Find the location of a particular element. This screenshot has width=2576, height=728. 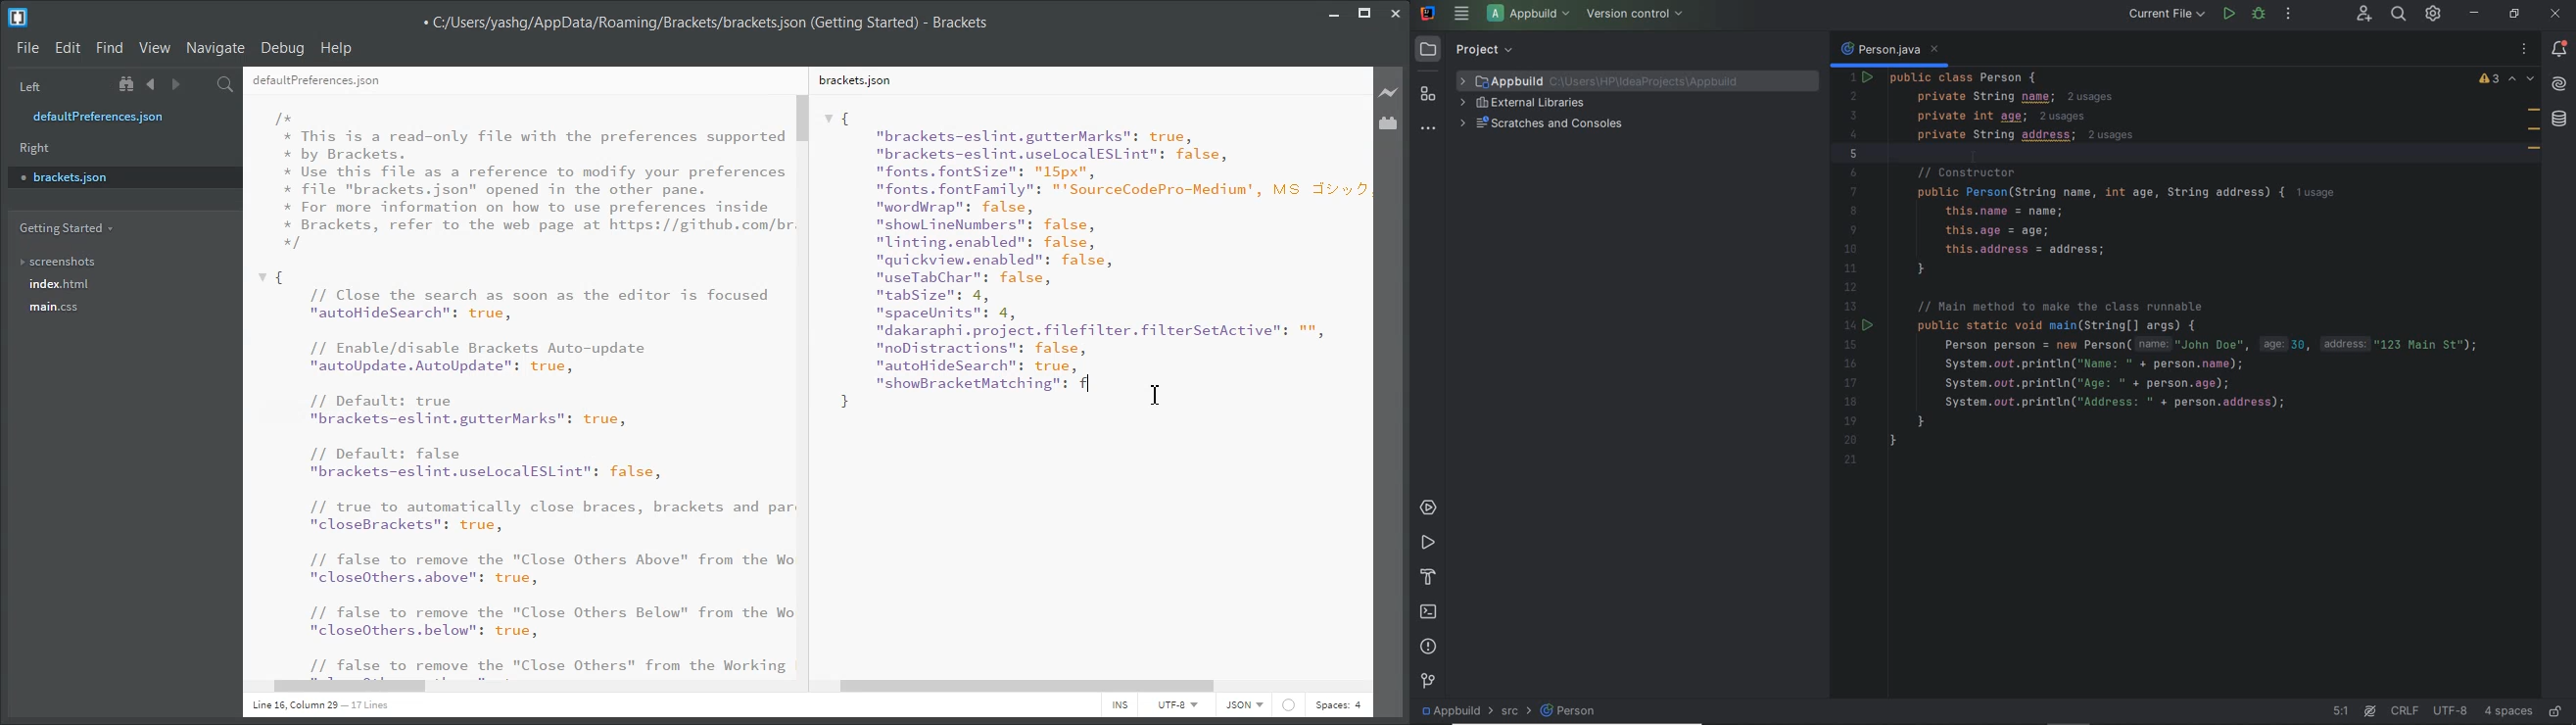

Debug is located at coordinates (283, 49).